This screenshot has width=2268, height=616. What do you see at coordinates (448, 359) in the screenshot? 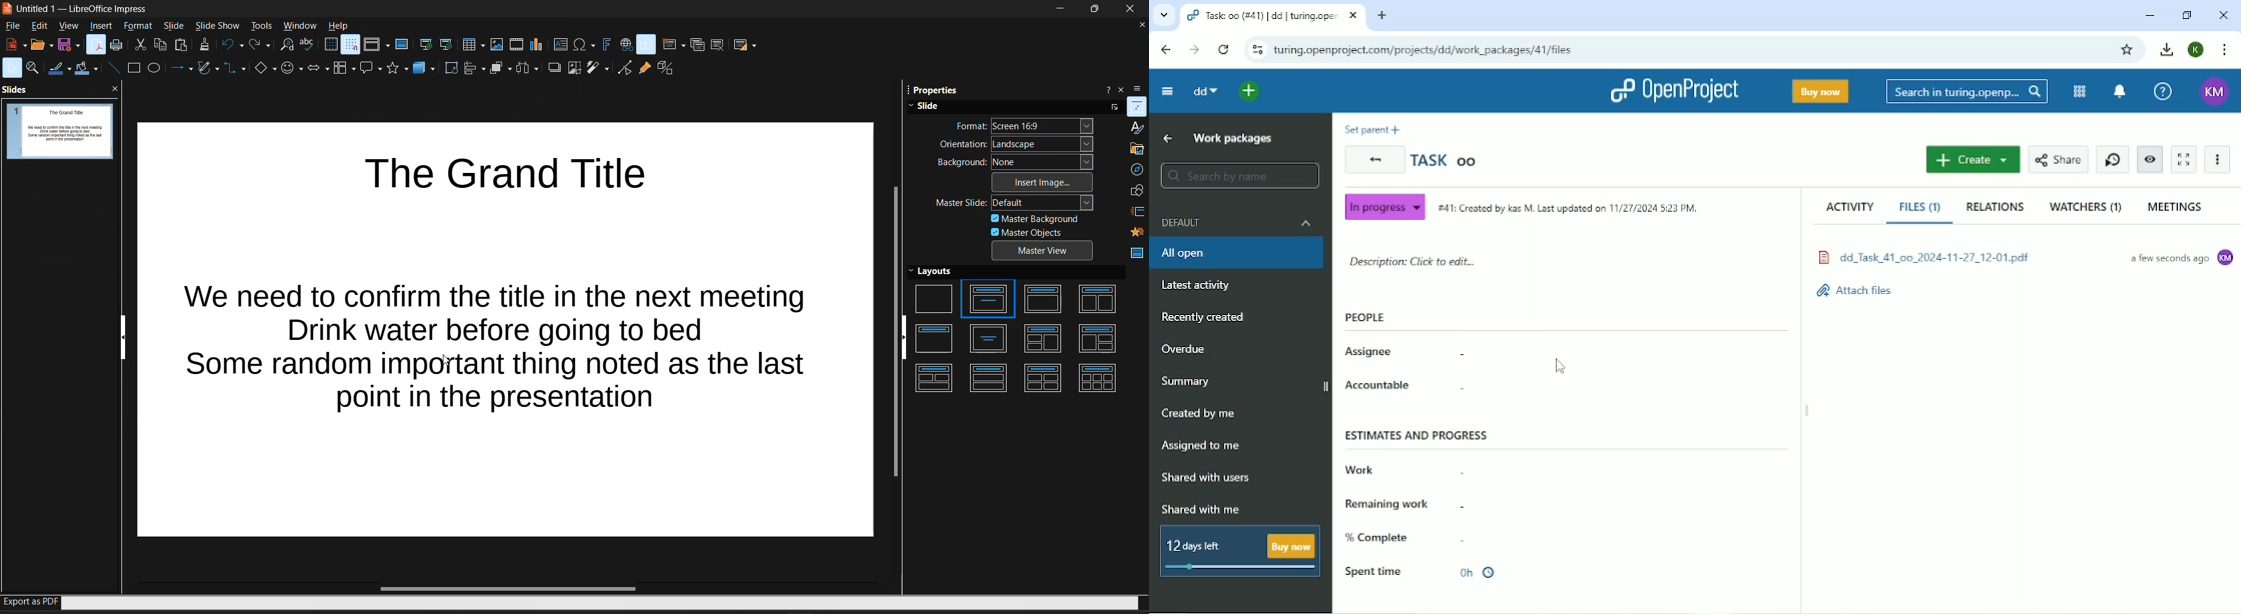
I see `cursor` at bounding box center [448, 359].